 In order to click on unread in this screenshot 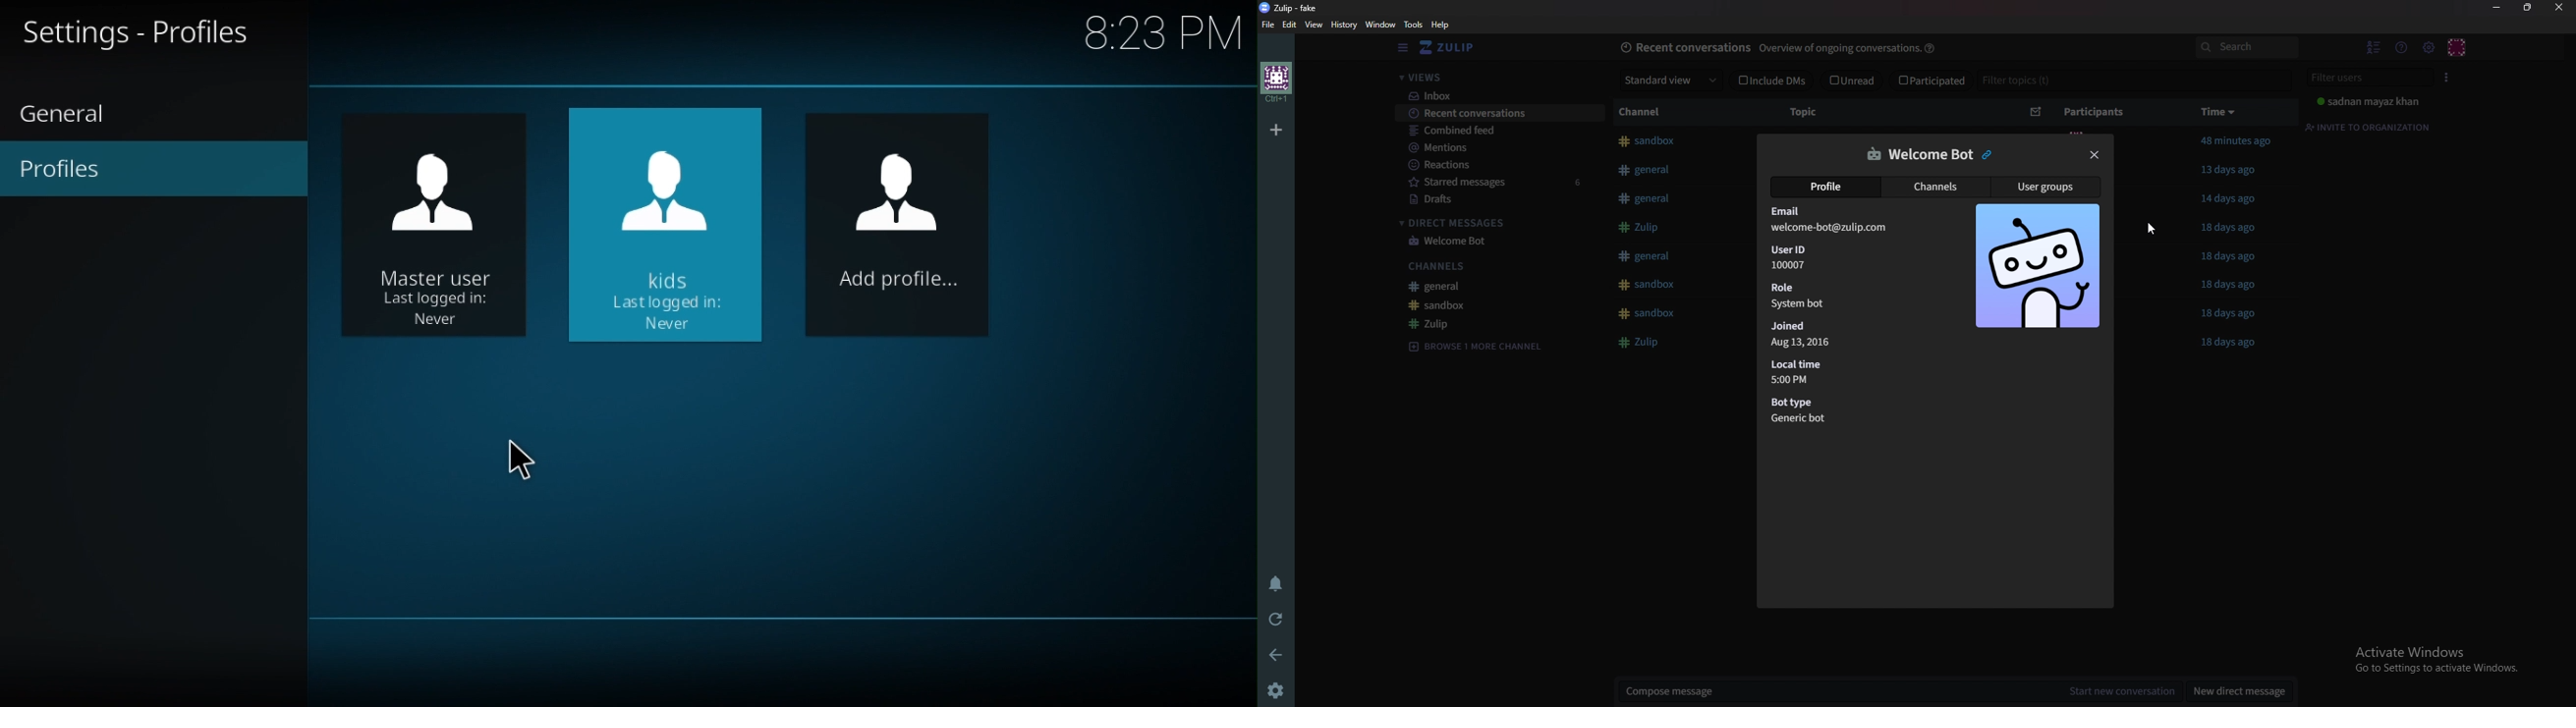, I will do `click(1852, 81)`.